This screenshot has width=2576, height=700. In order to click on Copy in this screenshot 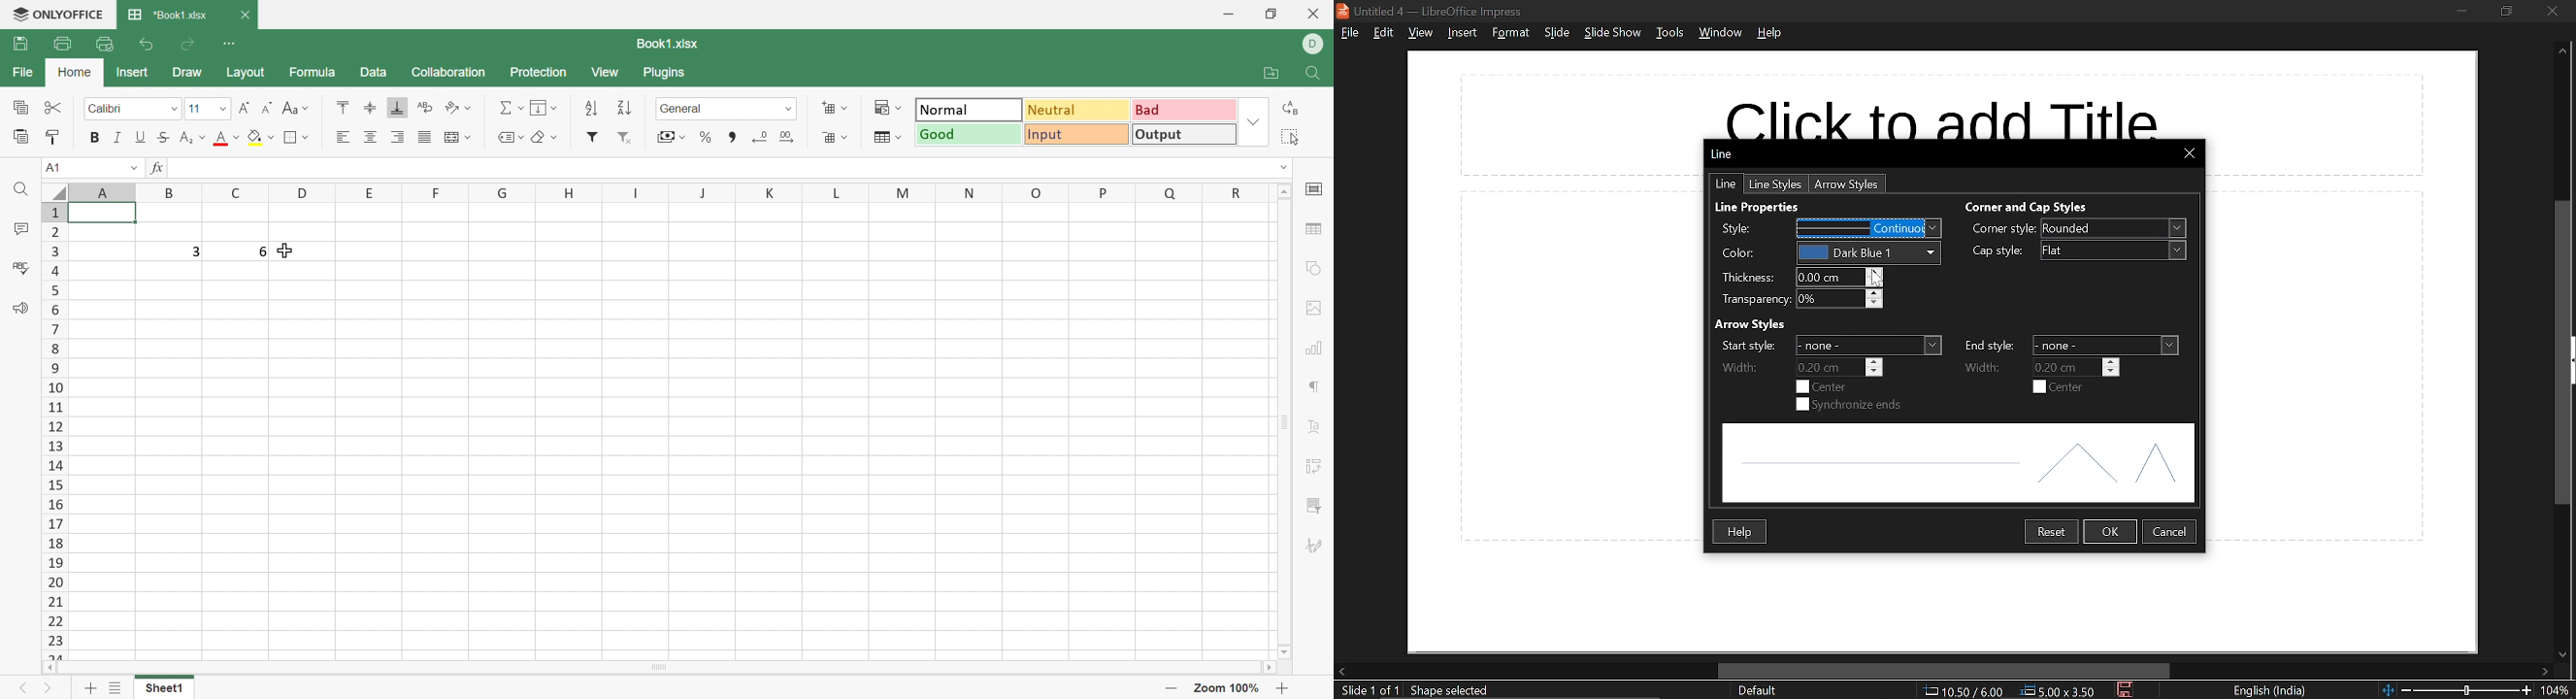, I will do `click(20, 106)`.